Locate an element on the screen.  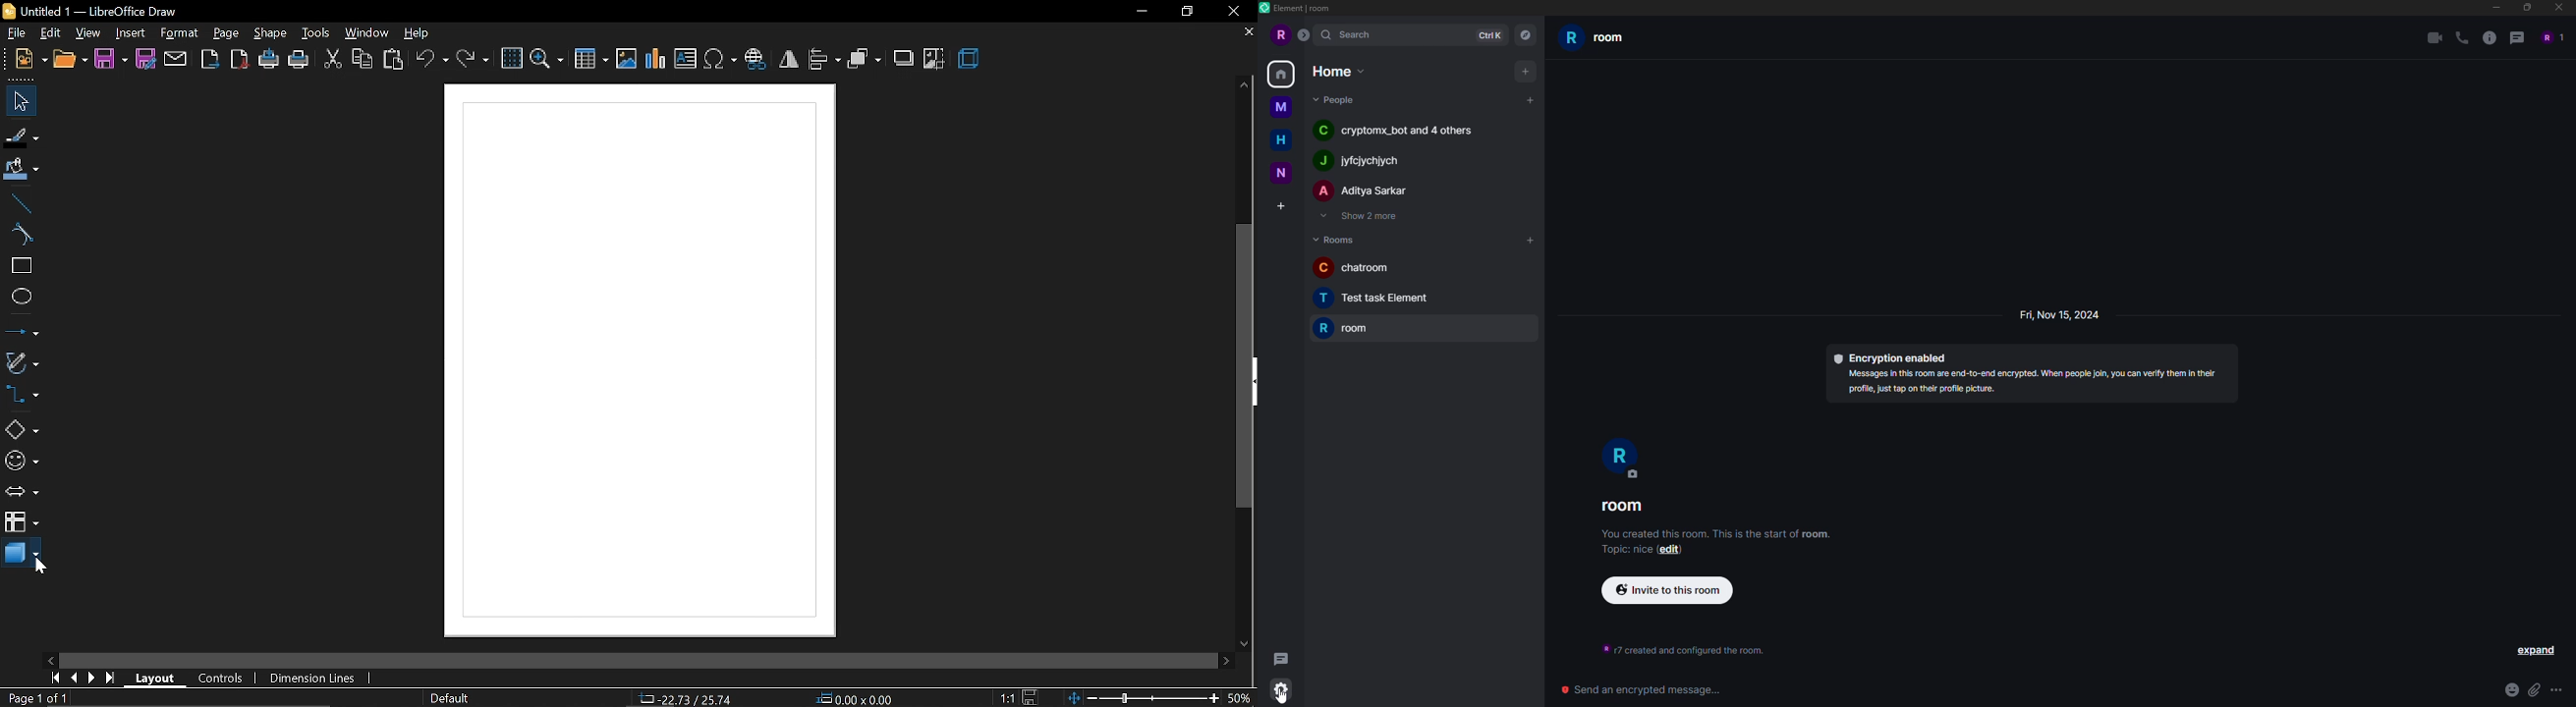
C chatroom is located at coordinates (1372, 268).